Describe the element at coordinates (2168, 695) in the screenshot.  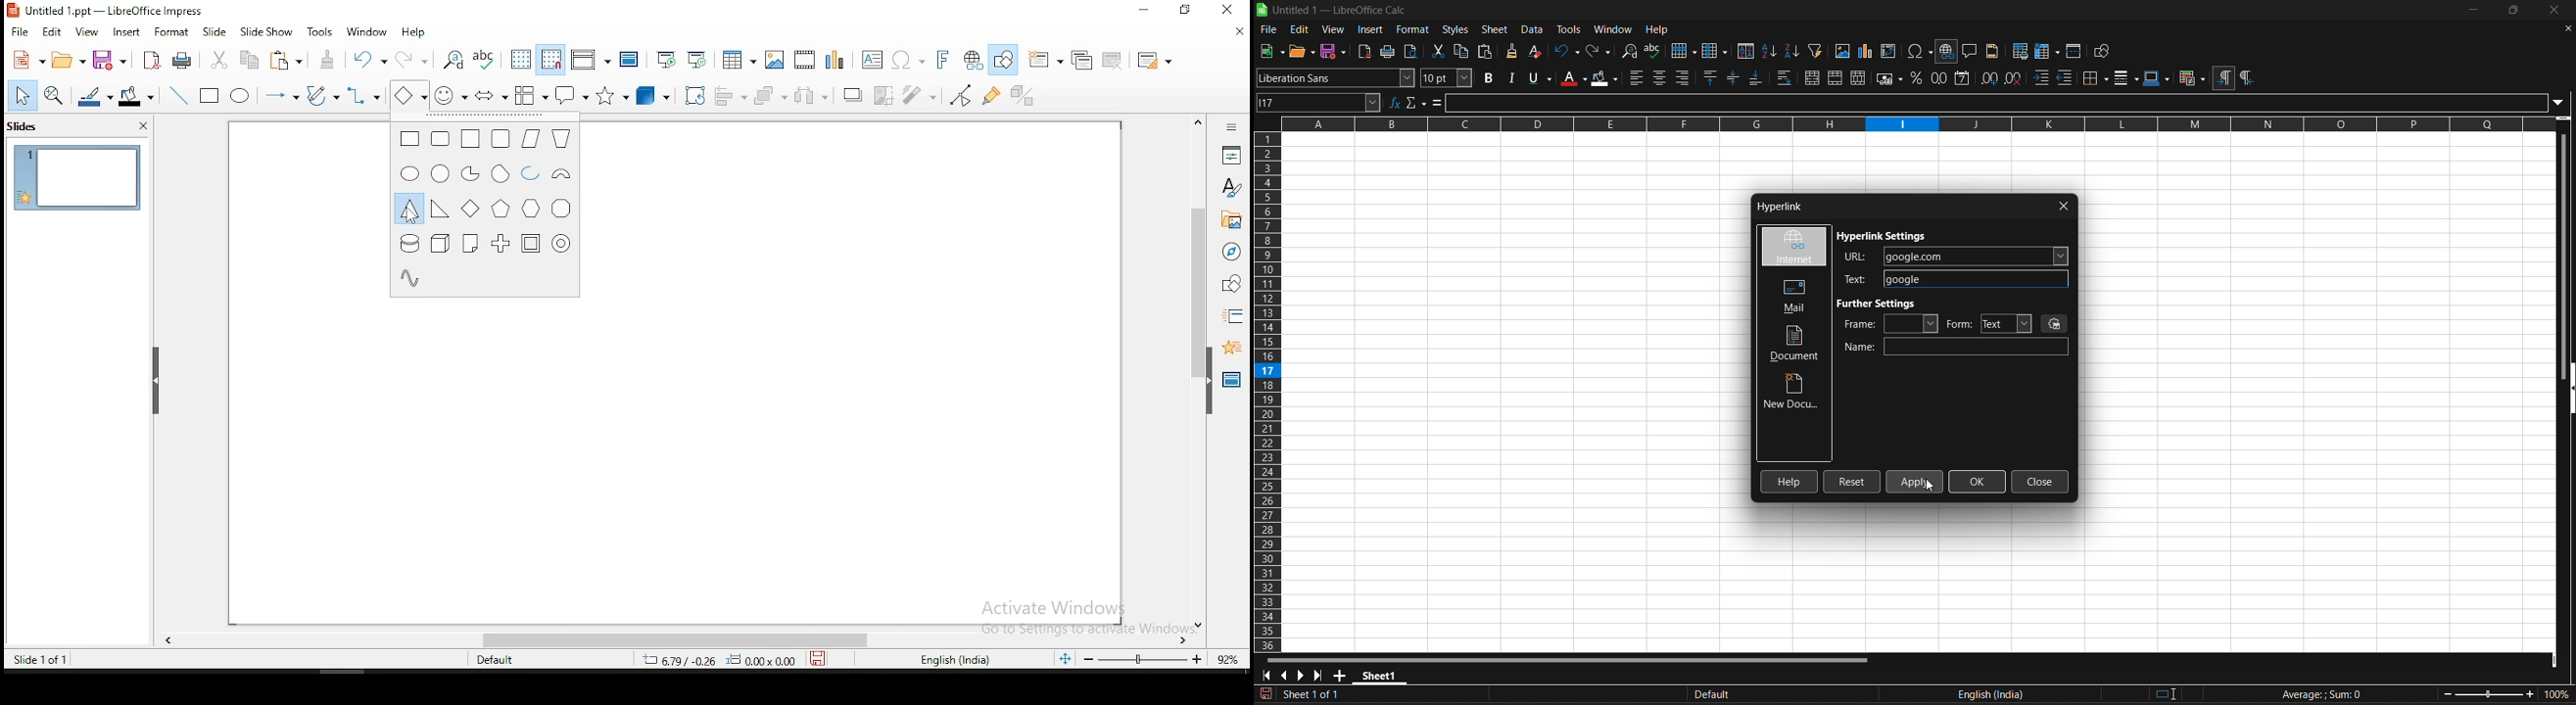
I see `standard selection` at that location.